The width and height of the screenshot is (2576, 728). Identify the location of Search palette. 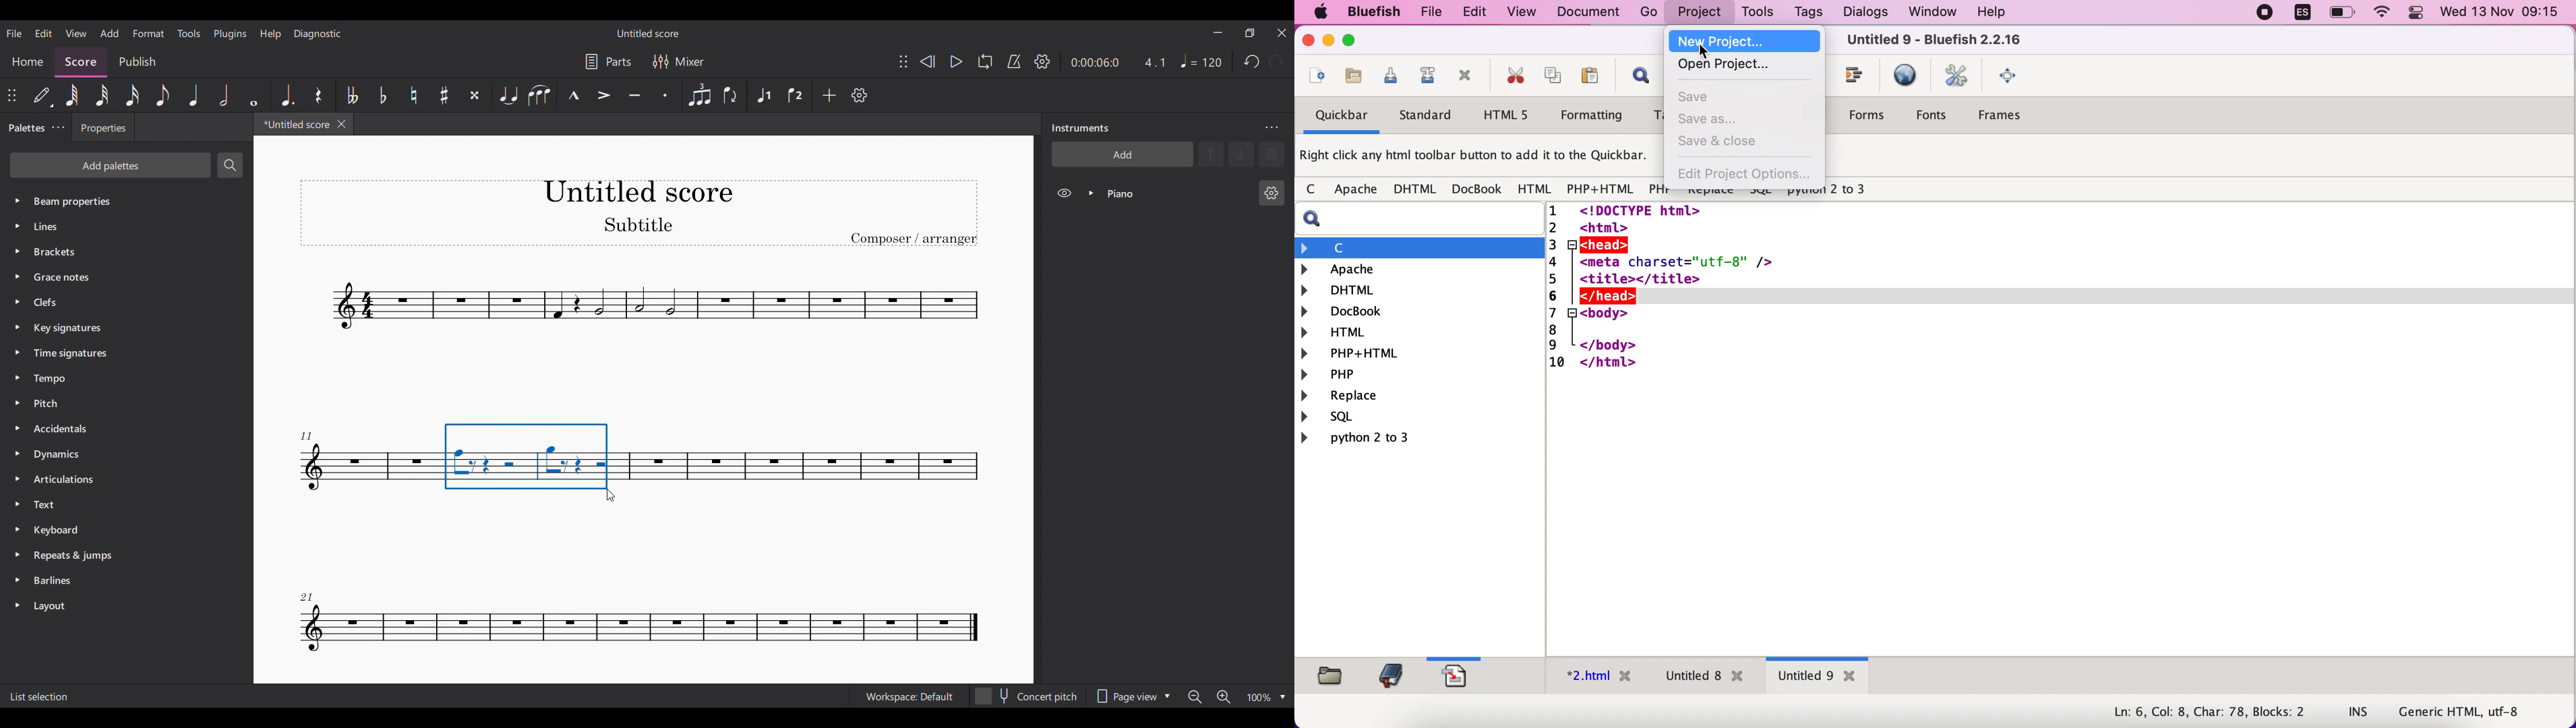
(230, 164).